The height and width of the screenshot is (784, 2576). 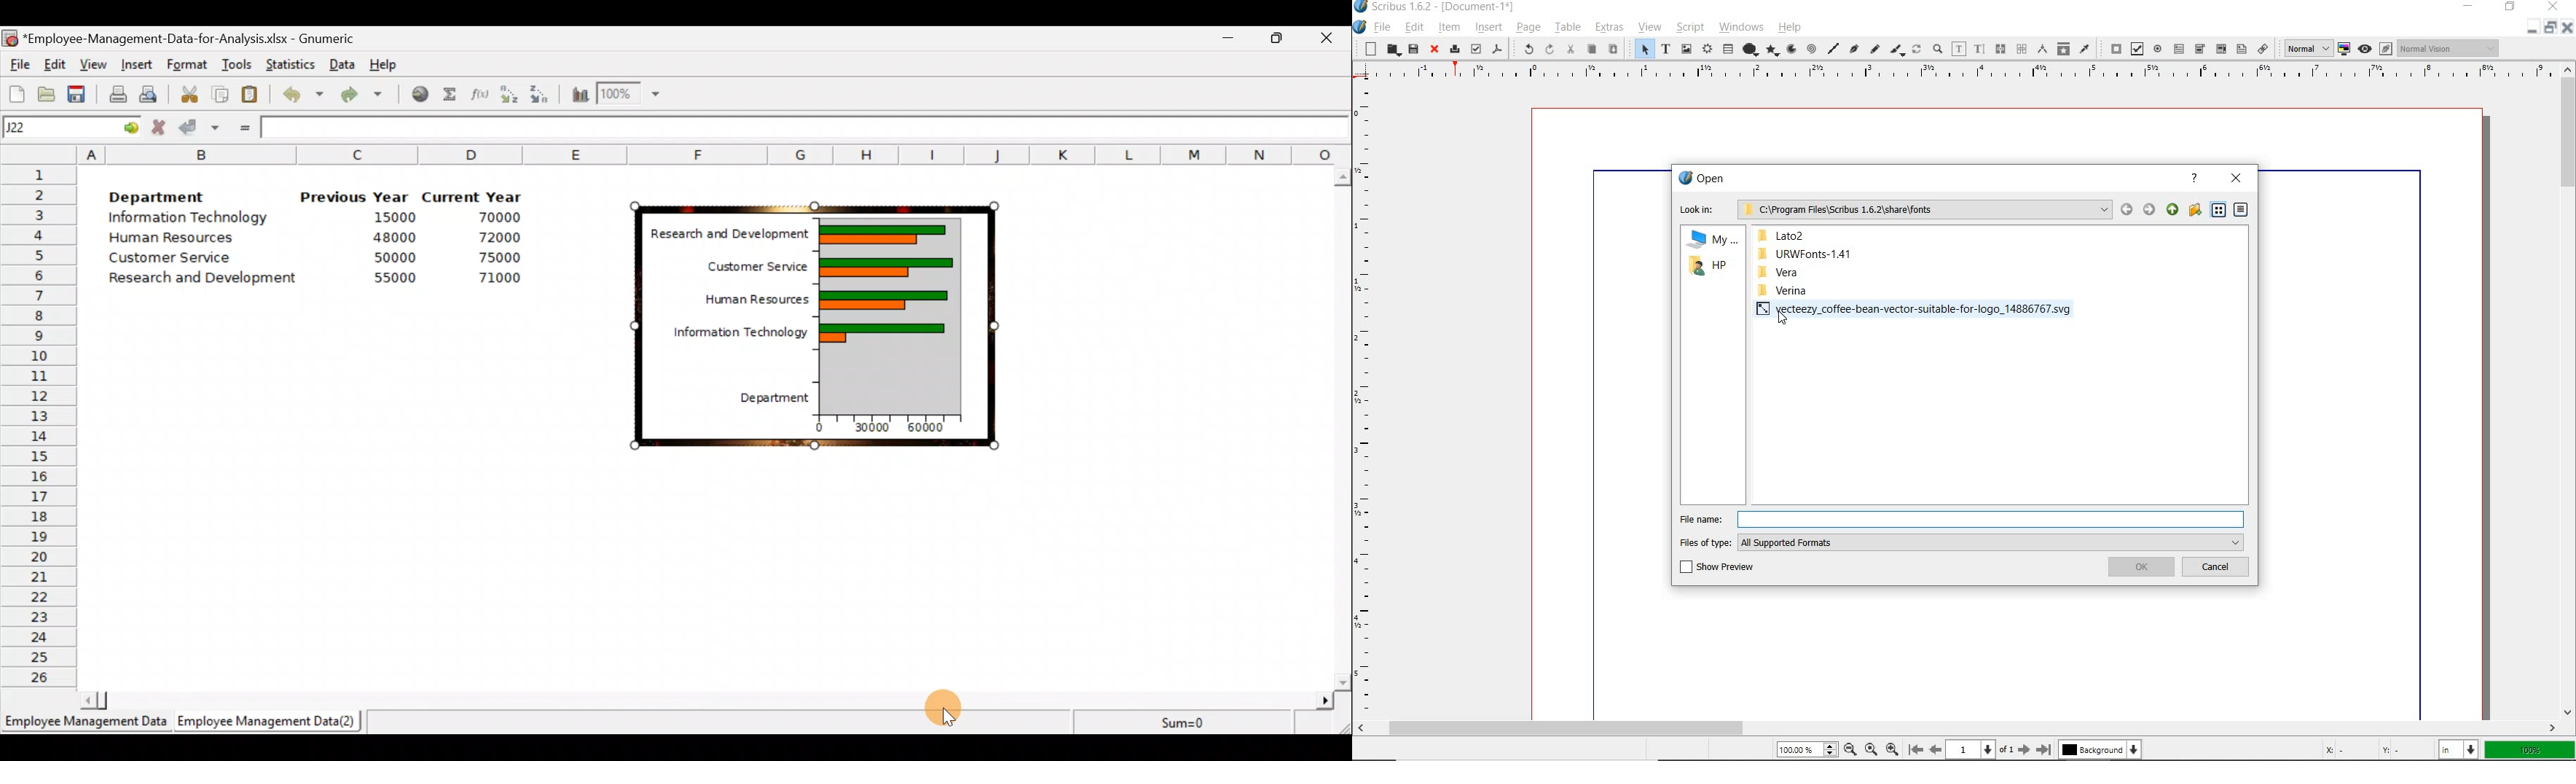 I want to click on Scroll bar, so click(x=701, y=700).